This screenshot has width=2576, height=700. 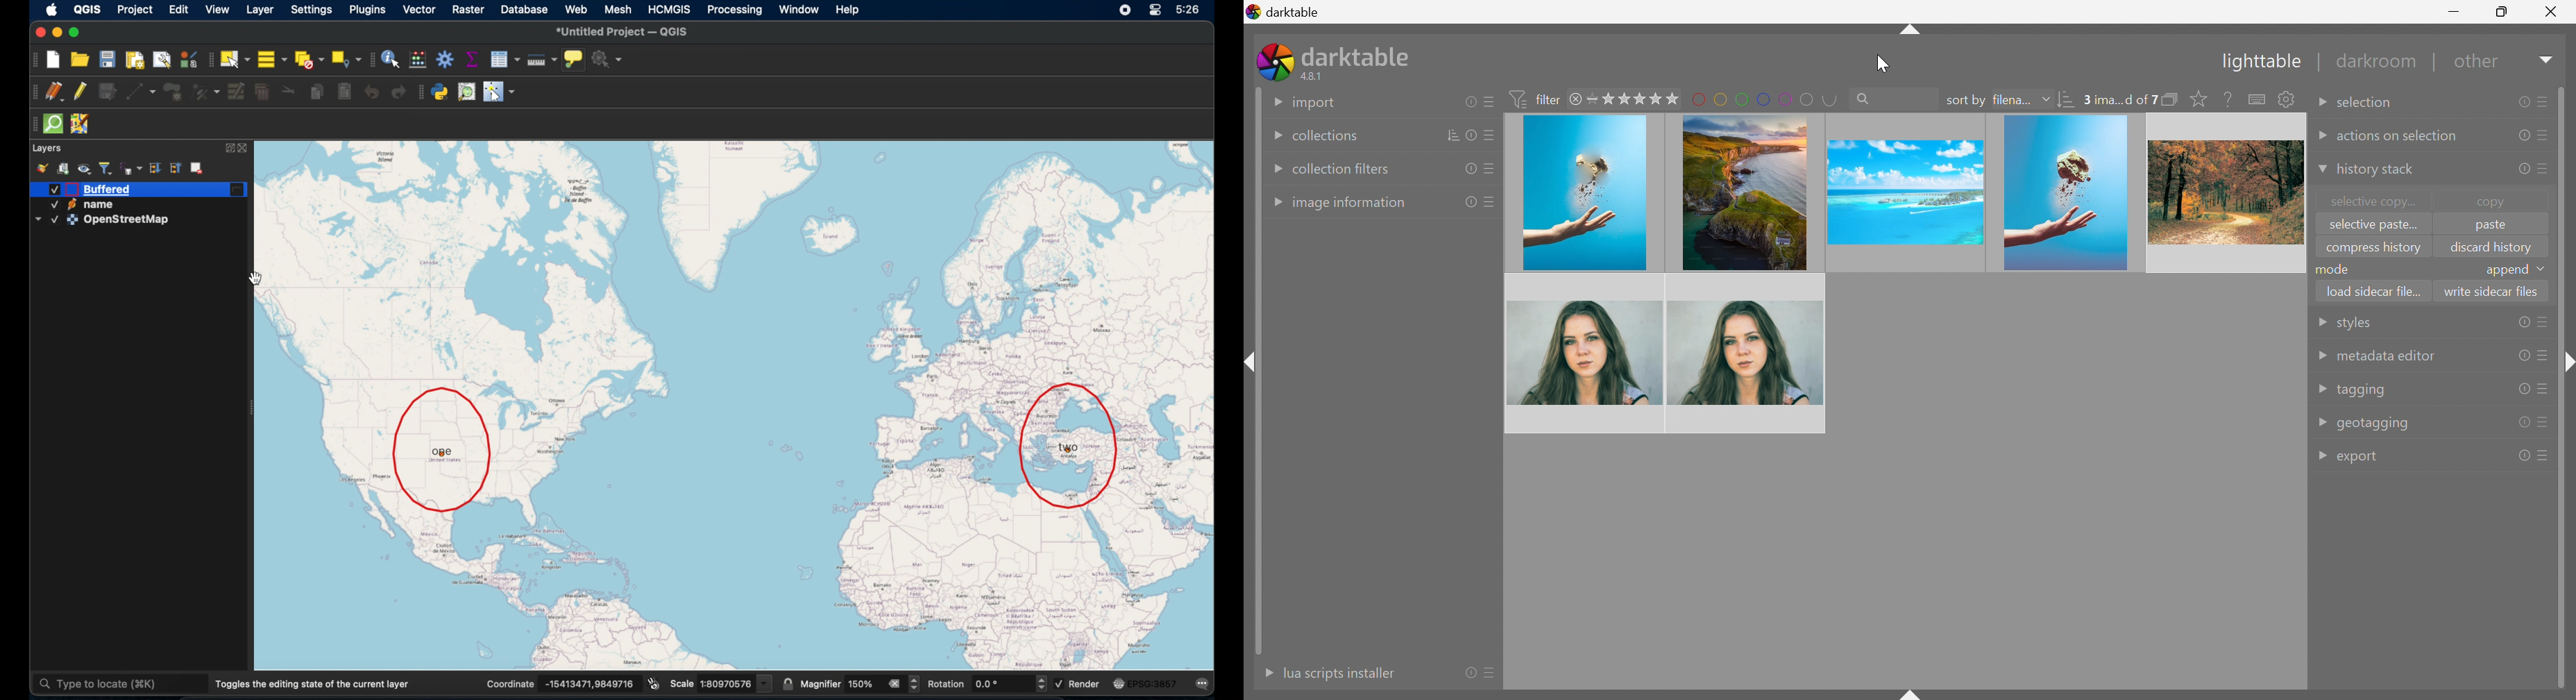 What do you see at coordinates (1491, 201) in the screenshot?
I see `presets` at bounding box center [1491, 201].